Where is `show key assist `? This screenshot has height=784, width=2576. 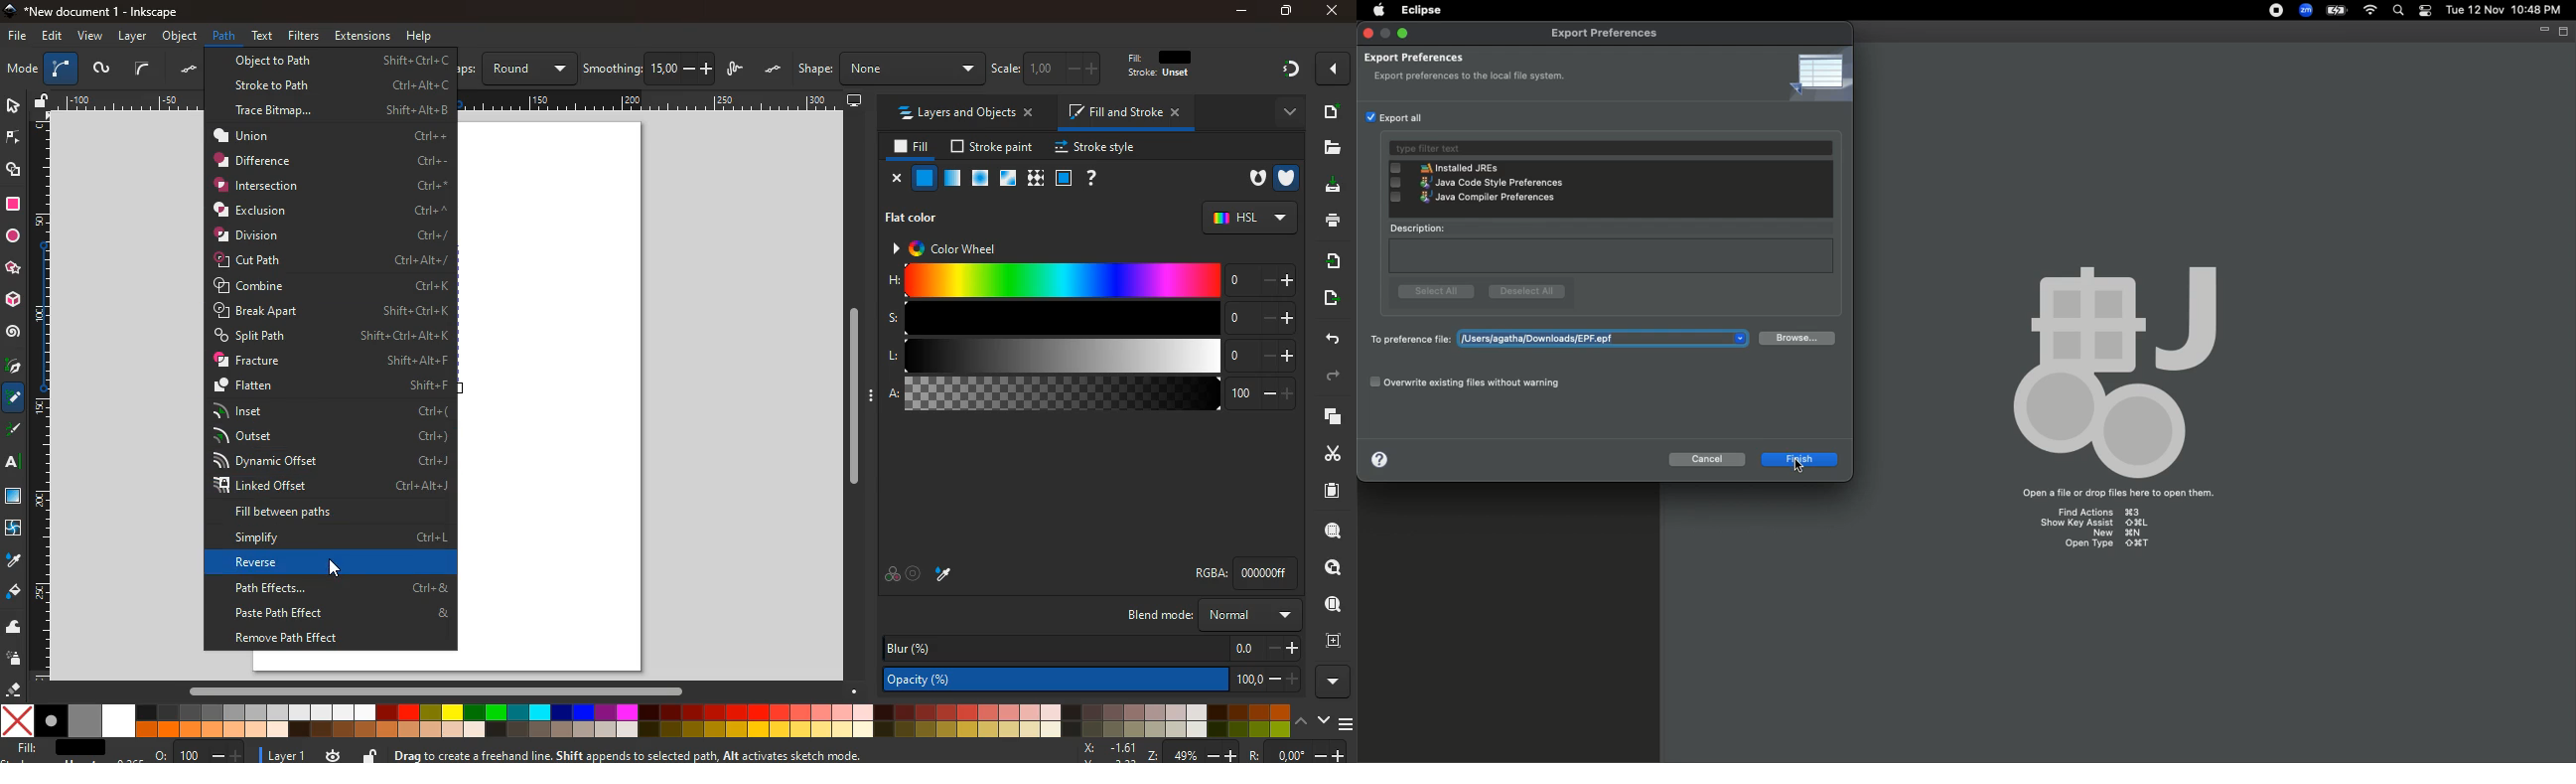 show key assist  is located at coordinates (2097, 523).